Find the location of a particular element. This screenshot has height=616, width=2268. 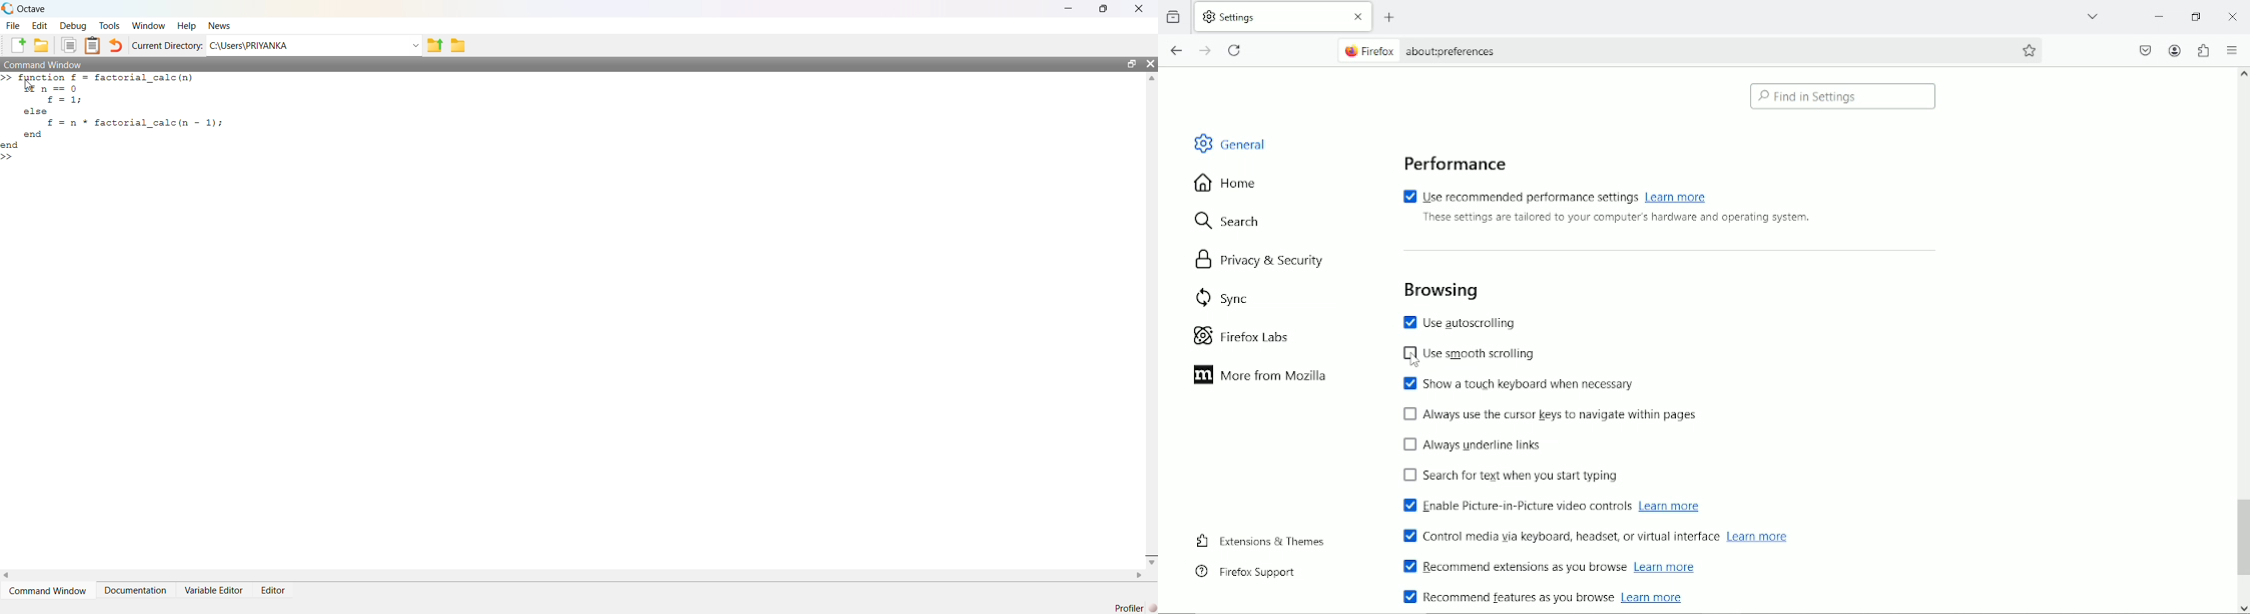

close is located at coordinates (1141, 8).